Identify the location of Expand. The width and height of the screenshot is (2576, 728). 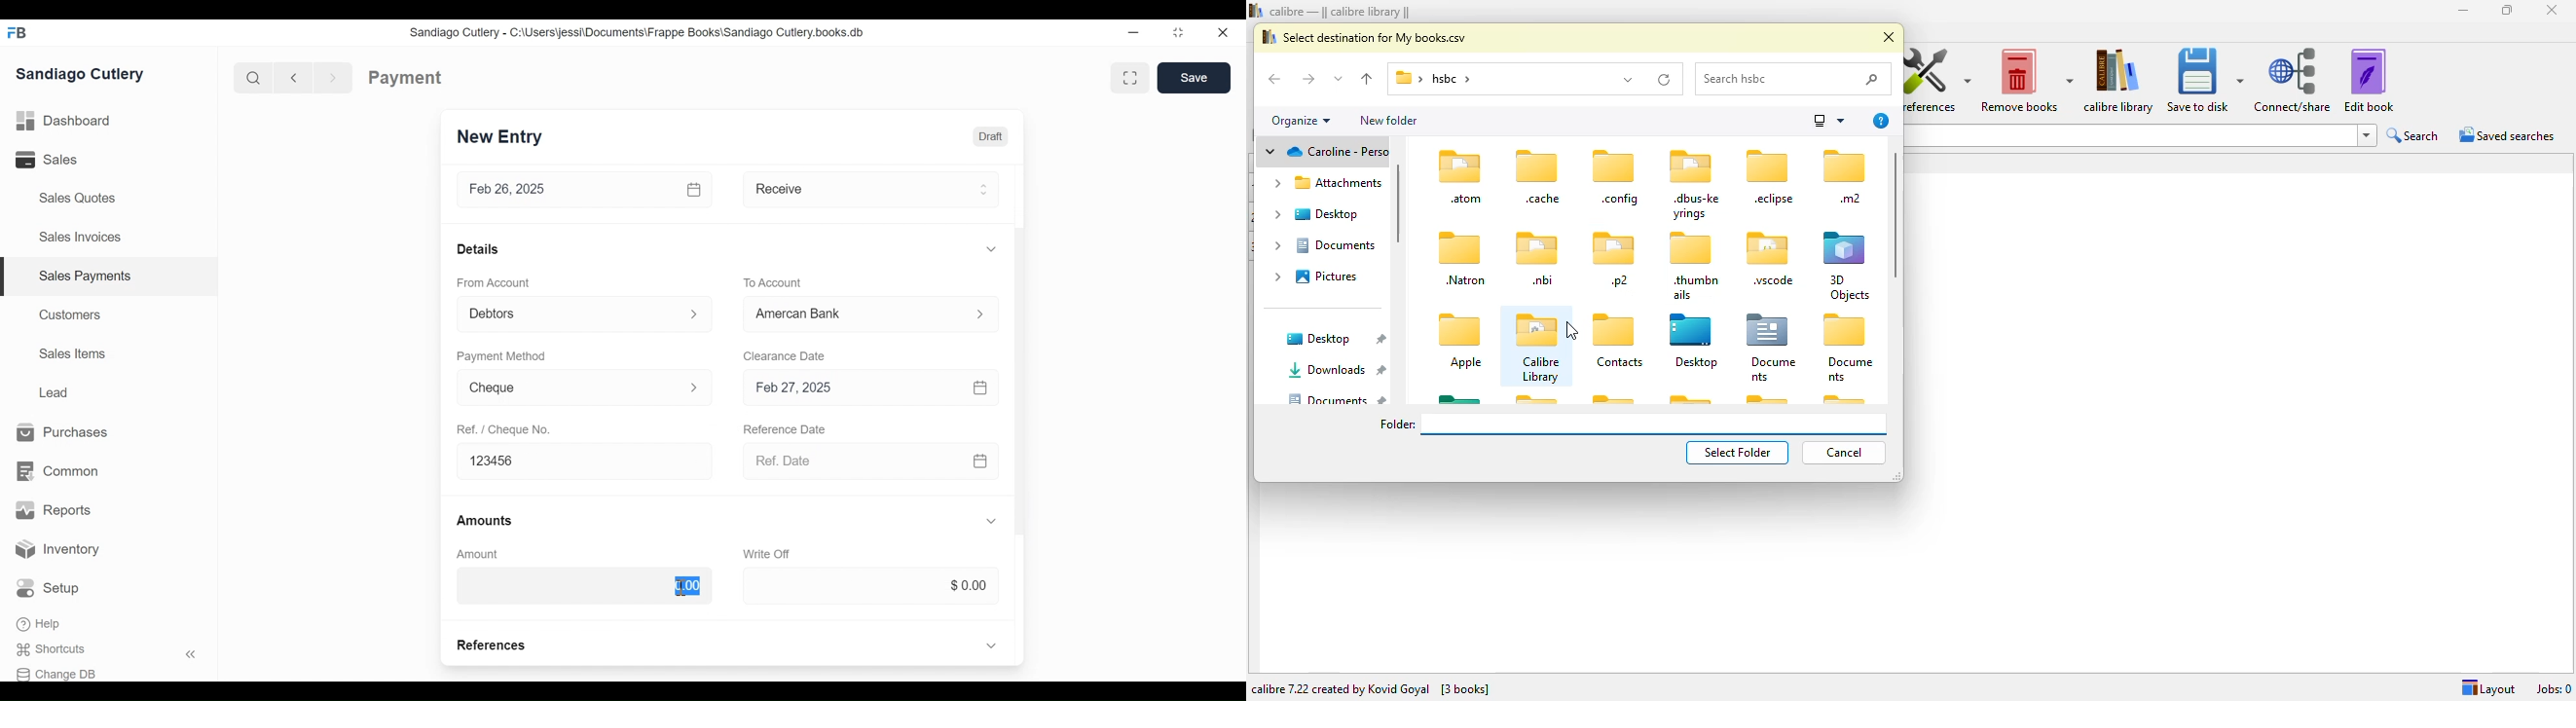
(979, 314).